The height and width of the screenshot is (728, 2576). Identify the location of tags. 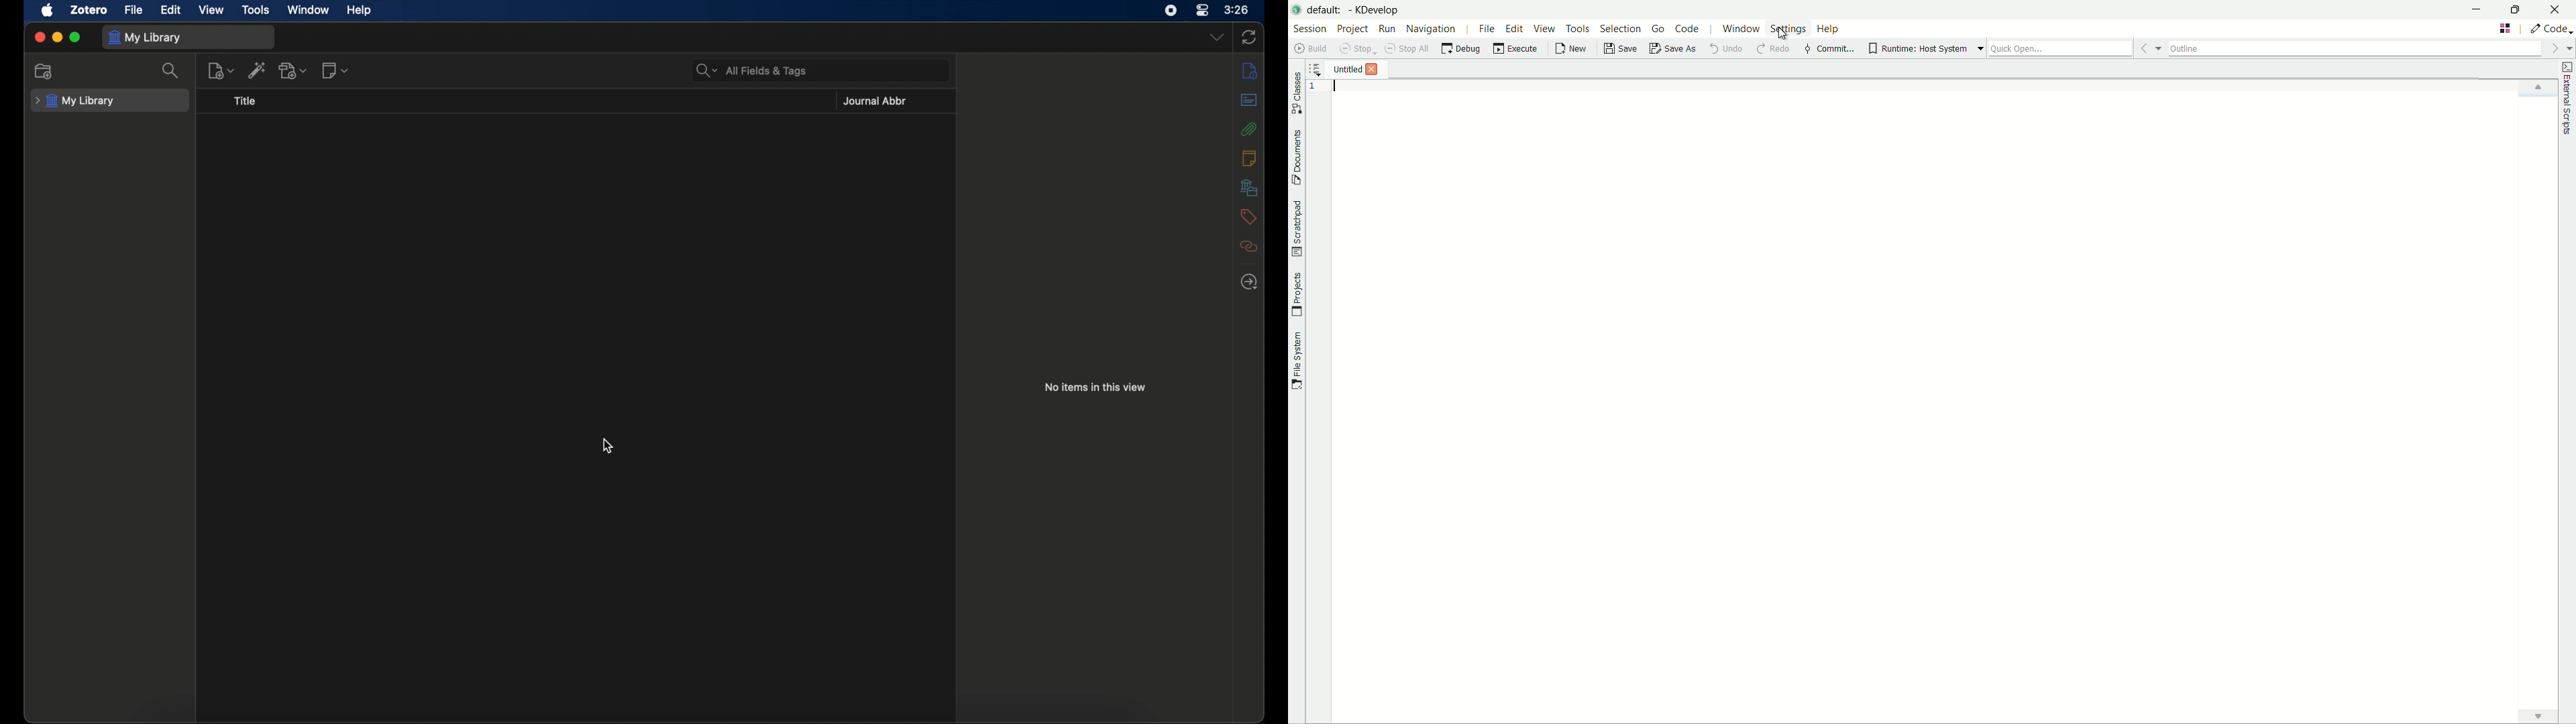
(1248, 217).